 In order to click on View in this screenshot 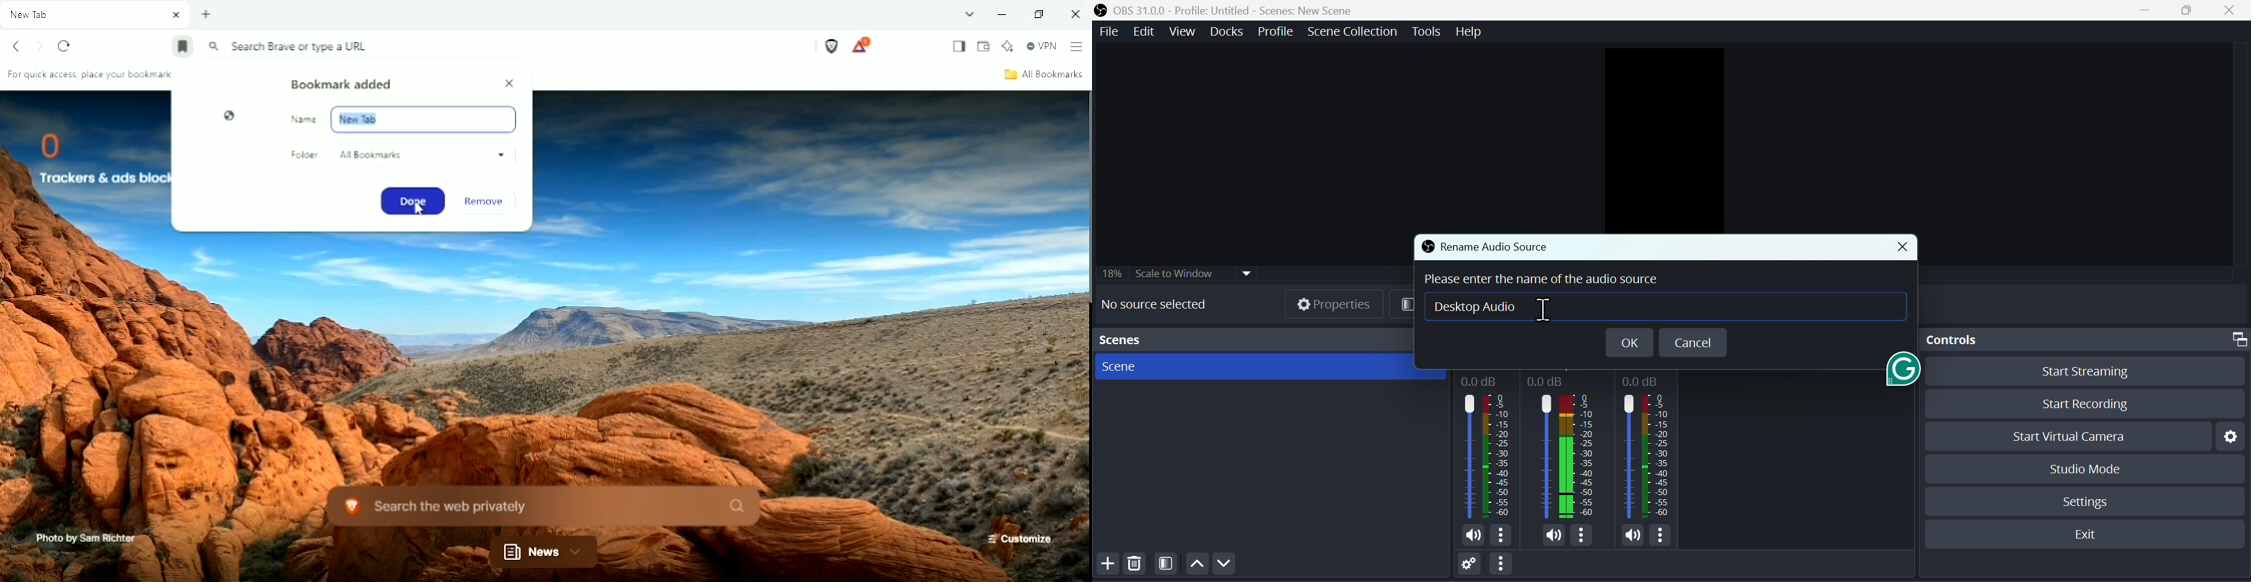, I will do `click(1181, 33)`.